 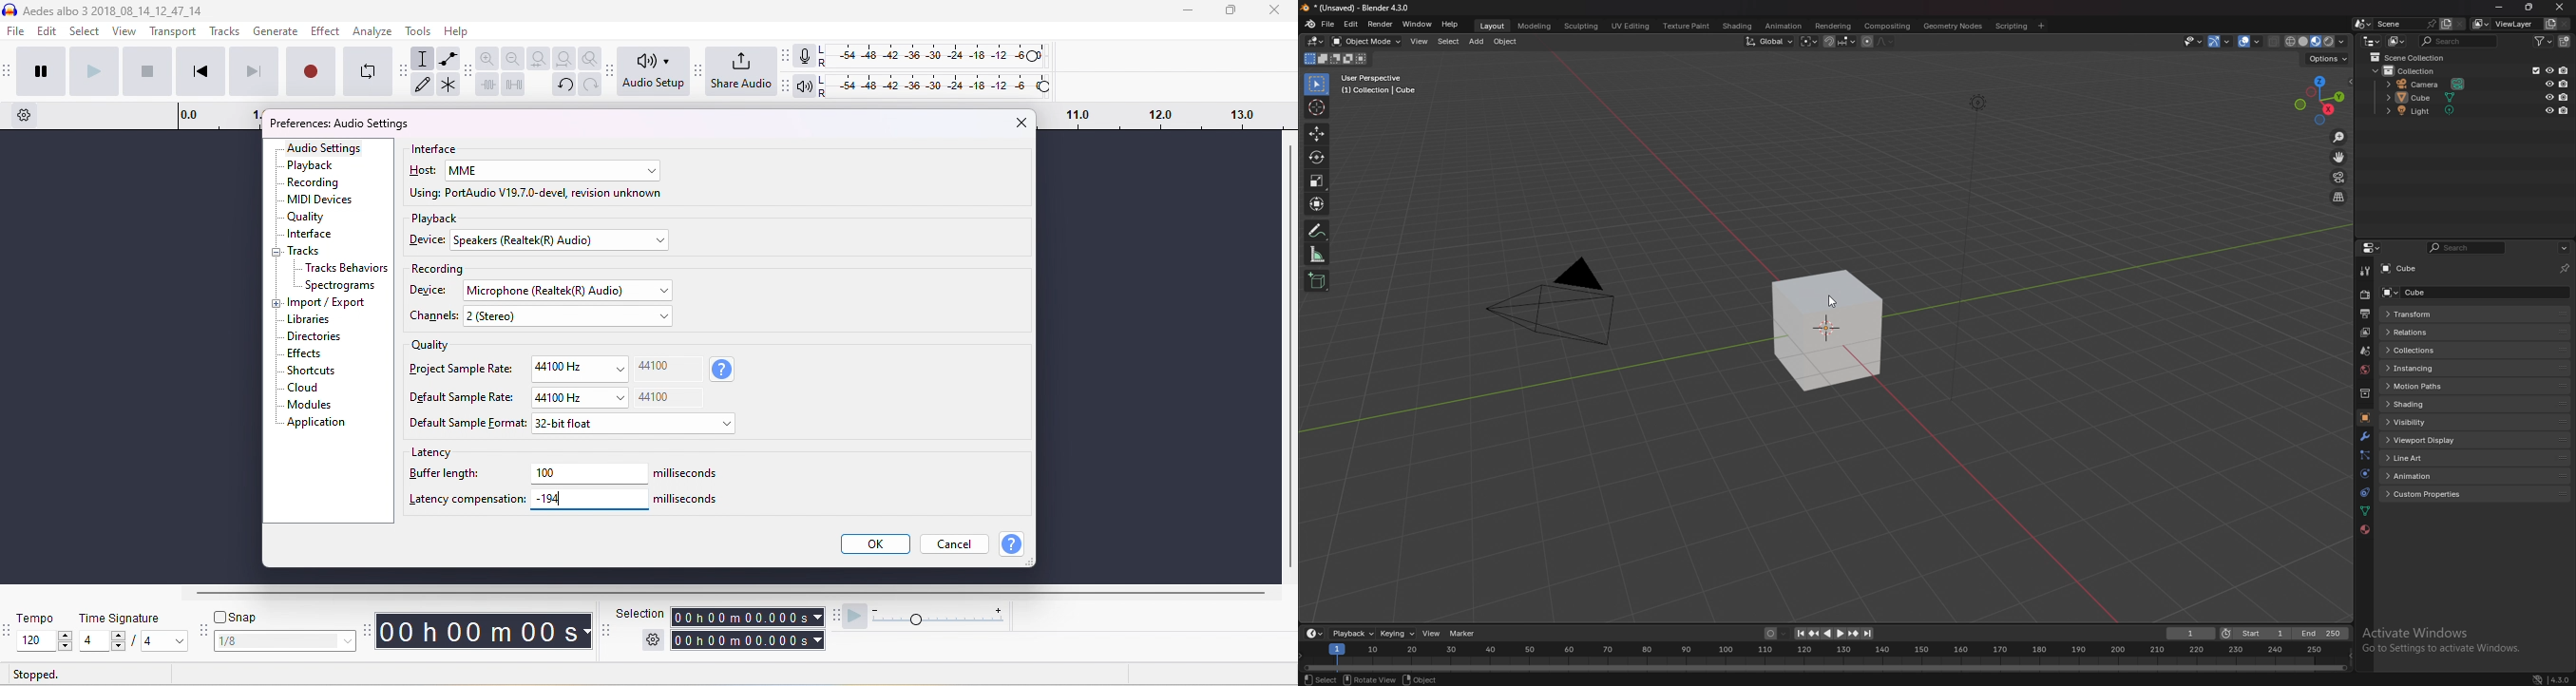 I want to click on play at speed/ play at speed once, so click(x=855, y=618).